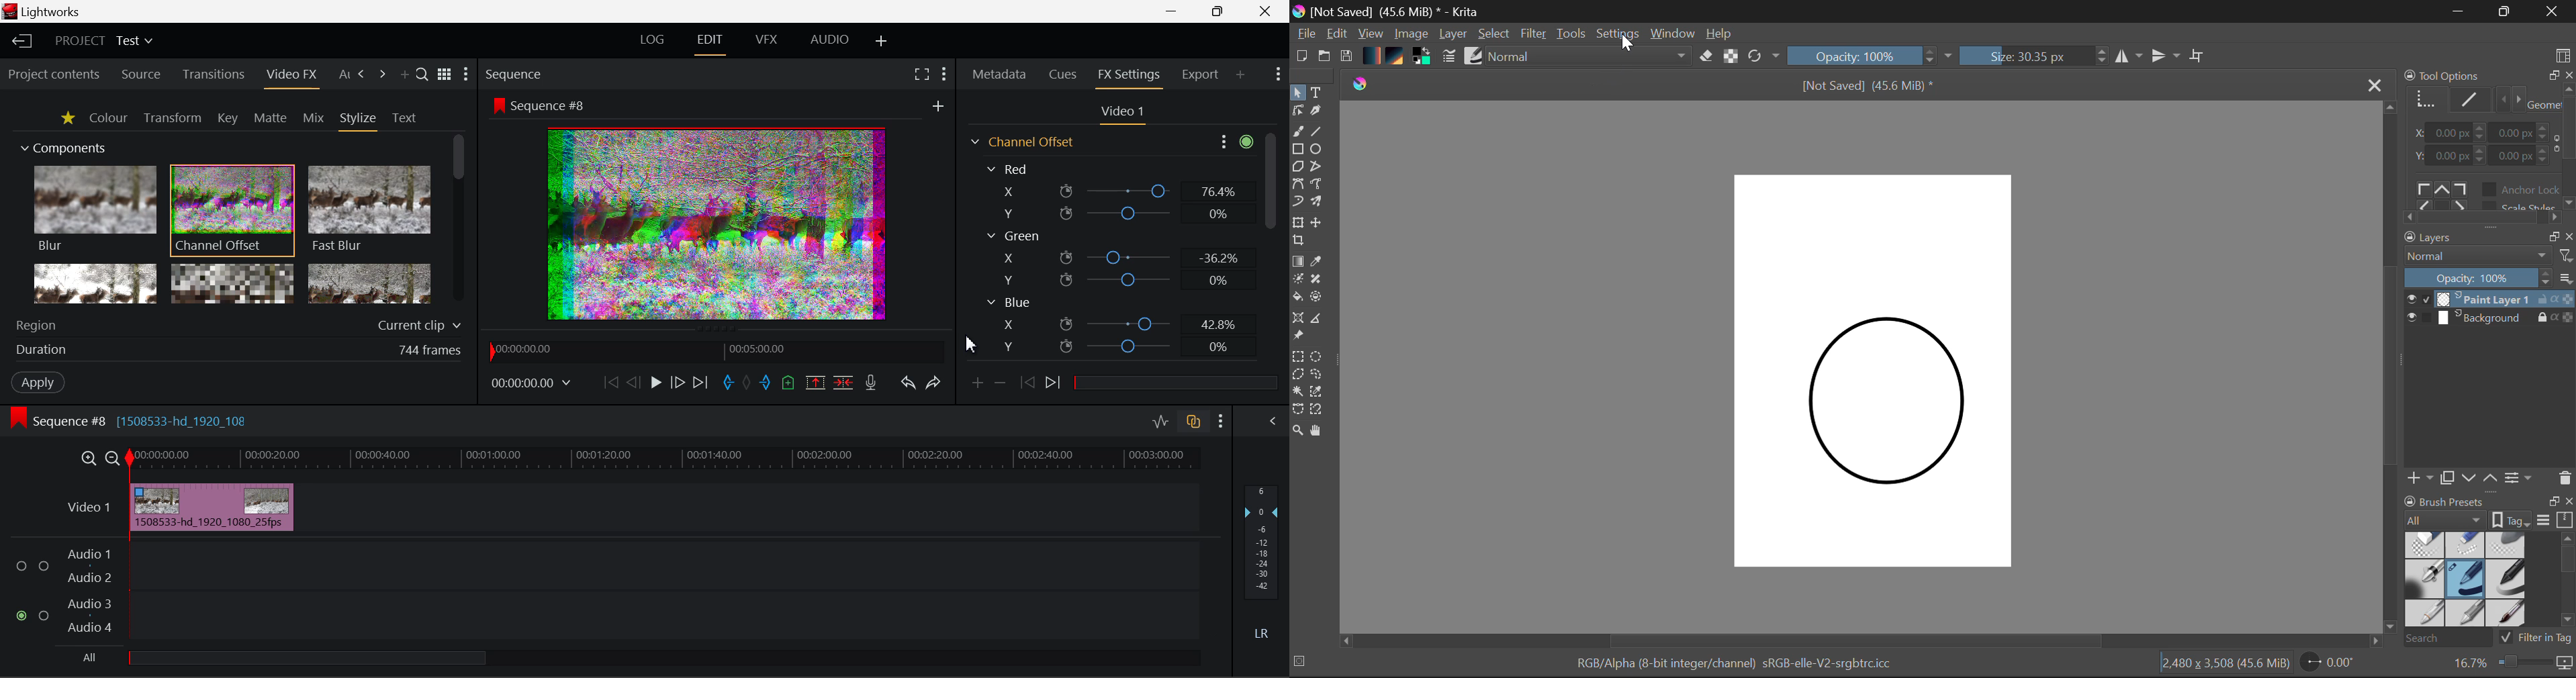 The width and height of the screenshot is (2576, 700). What do you see at coordinates (1299, 356) in the screenshot?
I see `Rectangular Selection` at bounding box center [1299, 356].